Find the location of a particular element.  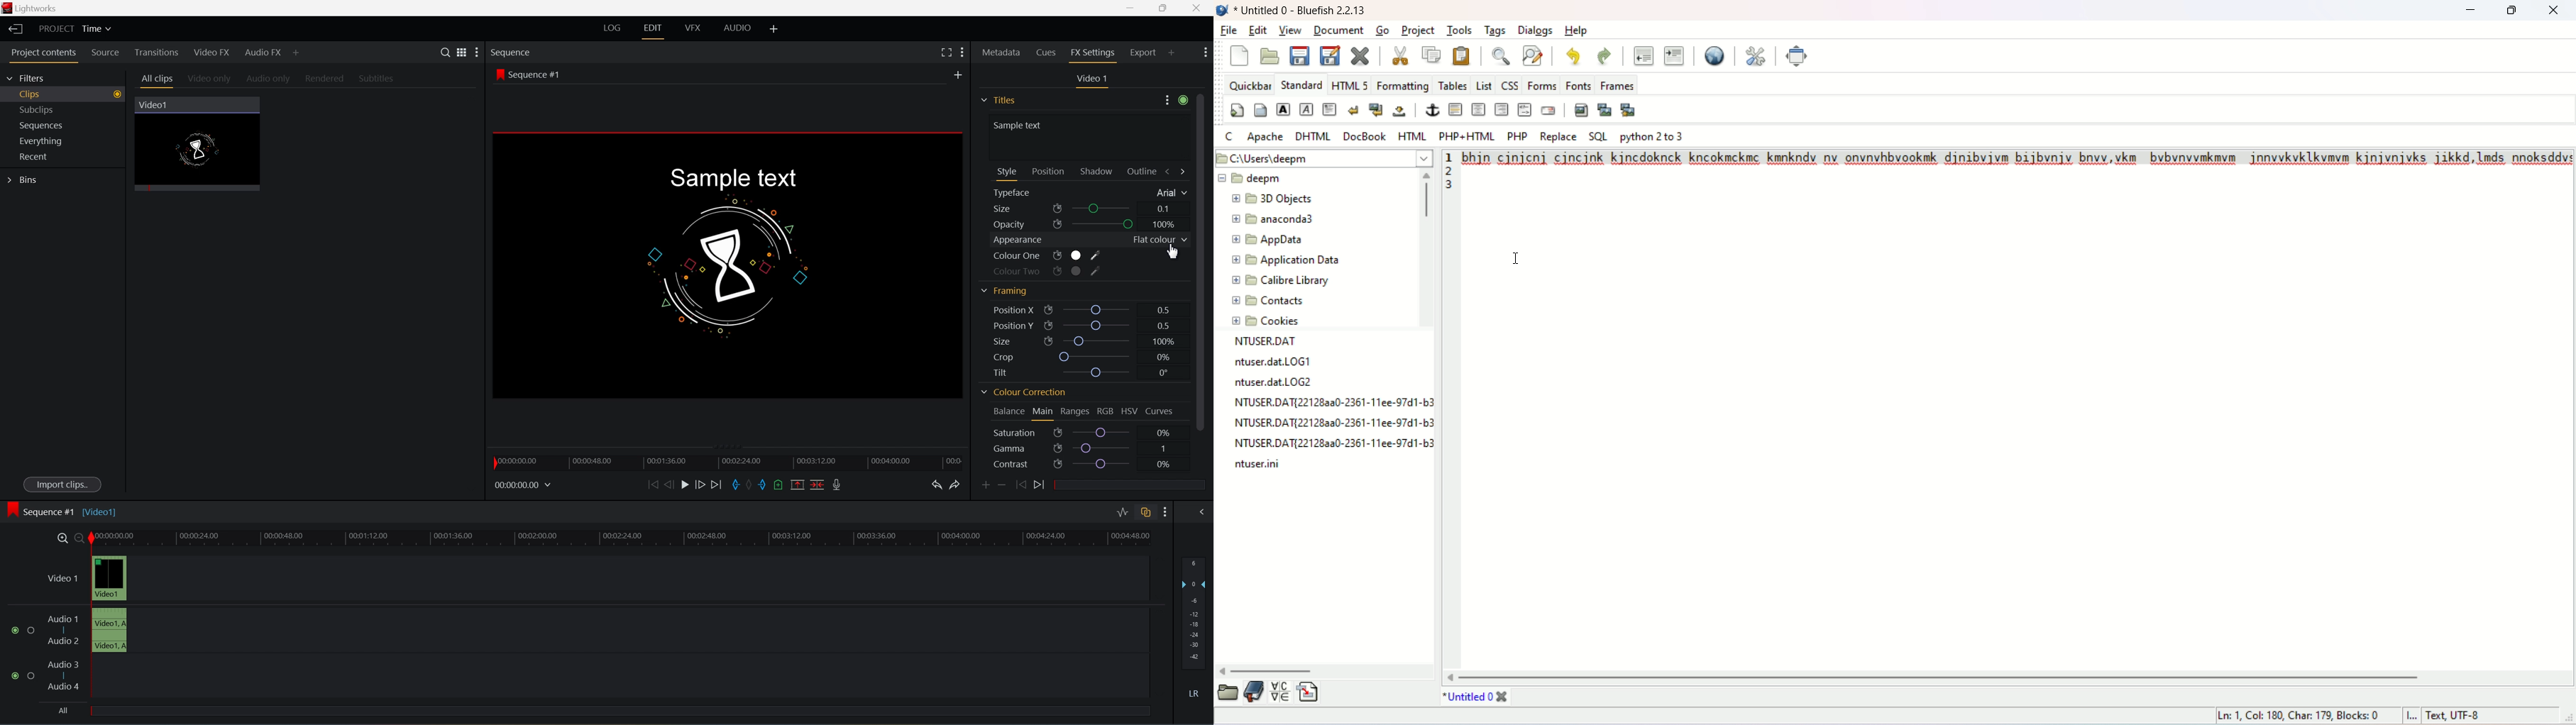

exit the current project and return to the project browser is located at coordinates (17, 29).